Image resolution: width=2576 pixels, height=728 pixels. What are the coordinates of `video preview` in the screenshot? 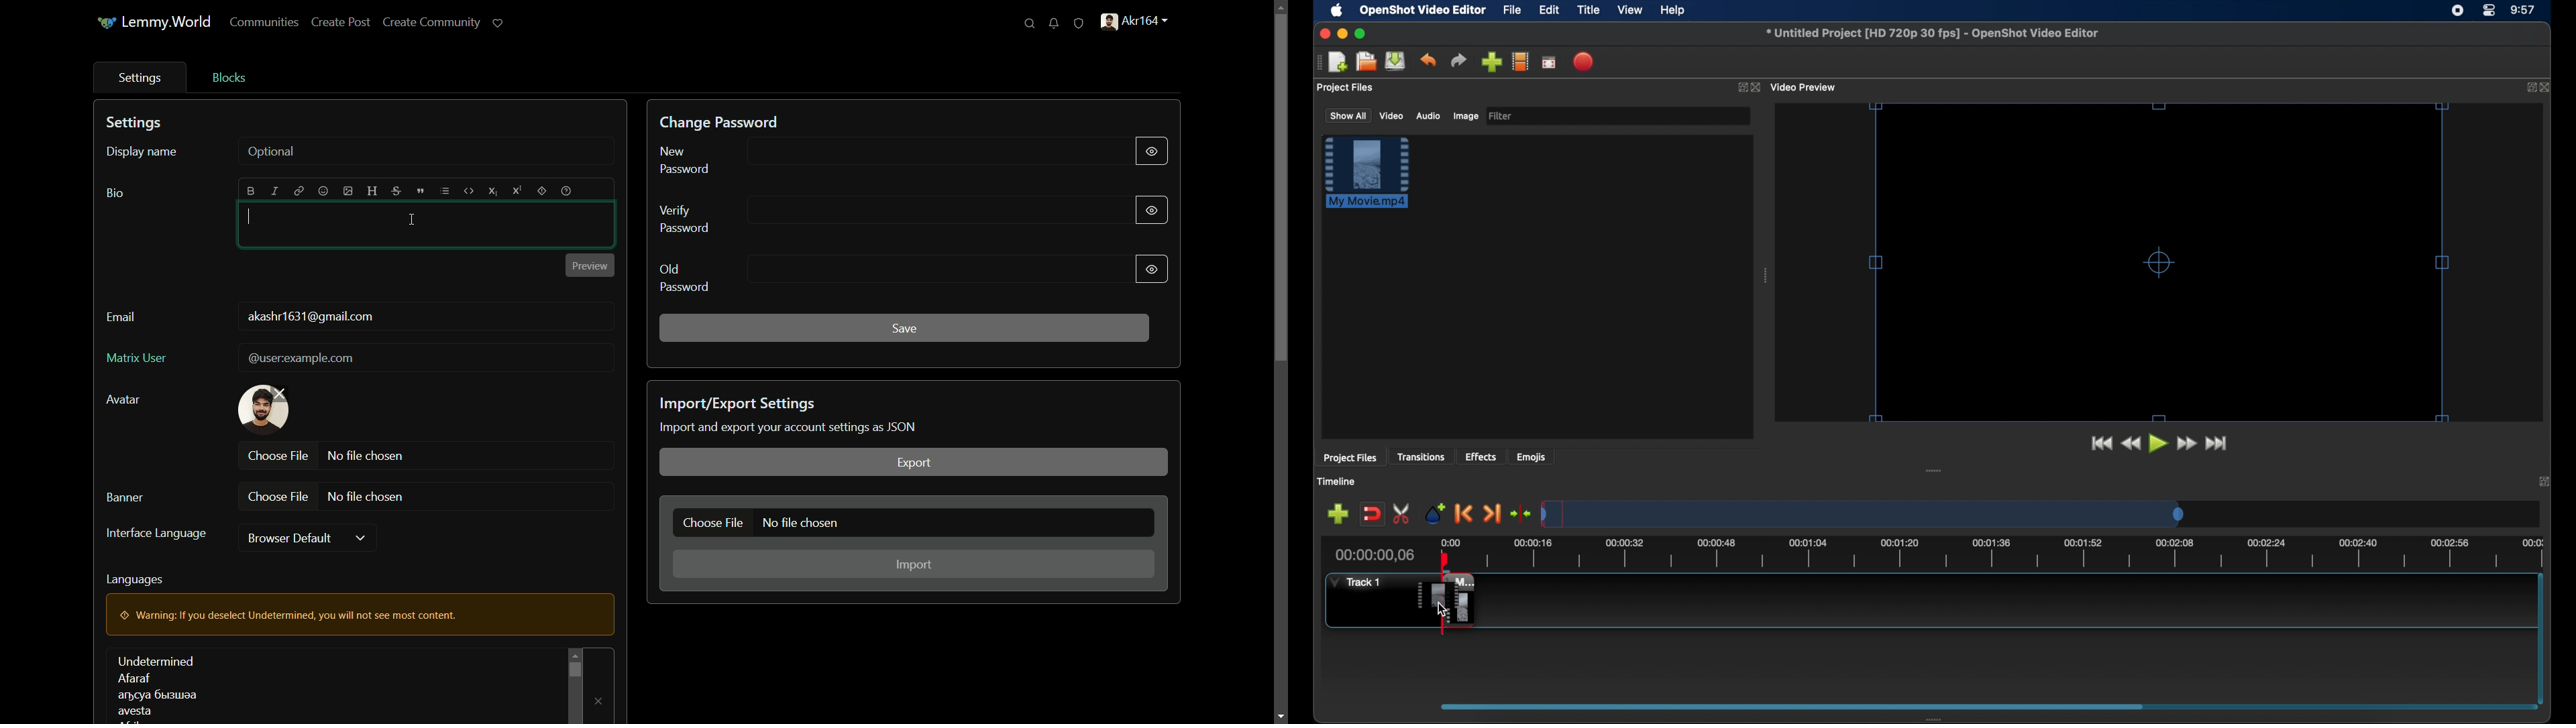 It's located at (1805, 88).